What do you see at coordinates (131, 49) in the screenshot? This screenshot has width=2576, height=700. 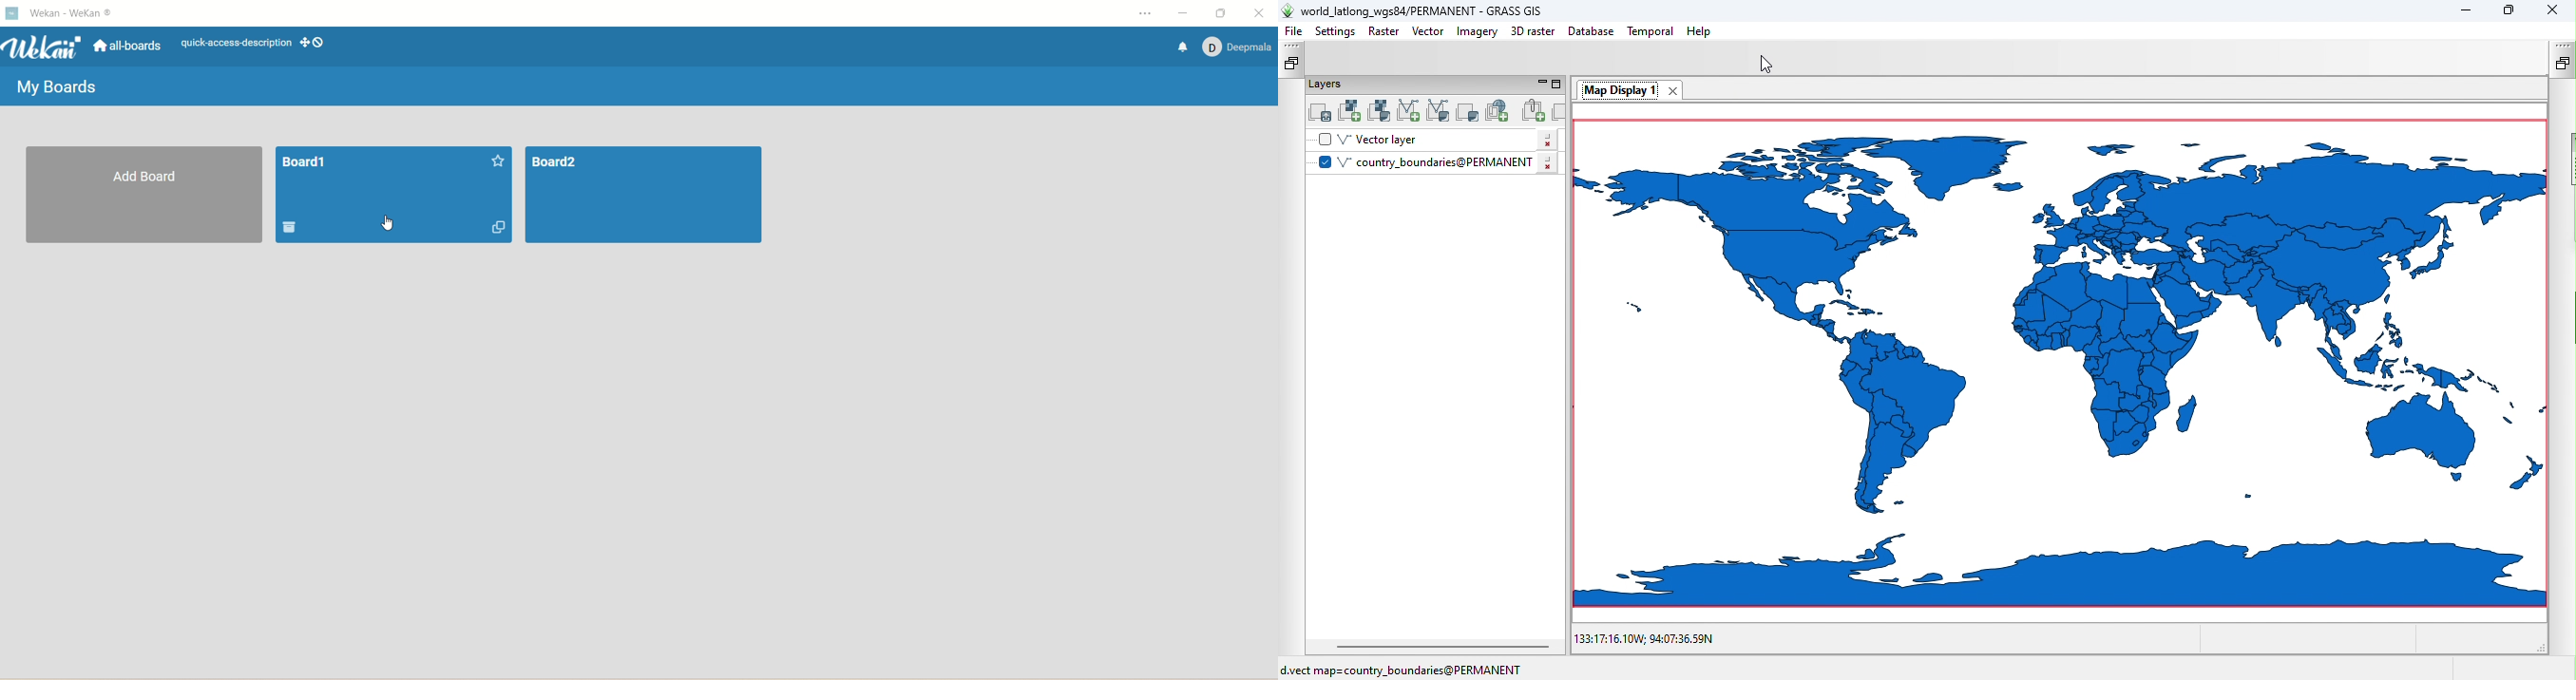 I see `all boards` at bounding box center [131, 49].